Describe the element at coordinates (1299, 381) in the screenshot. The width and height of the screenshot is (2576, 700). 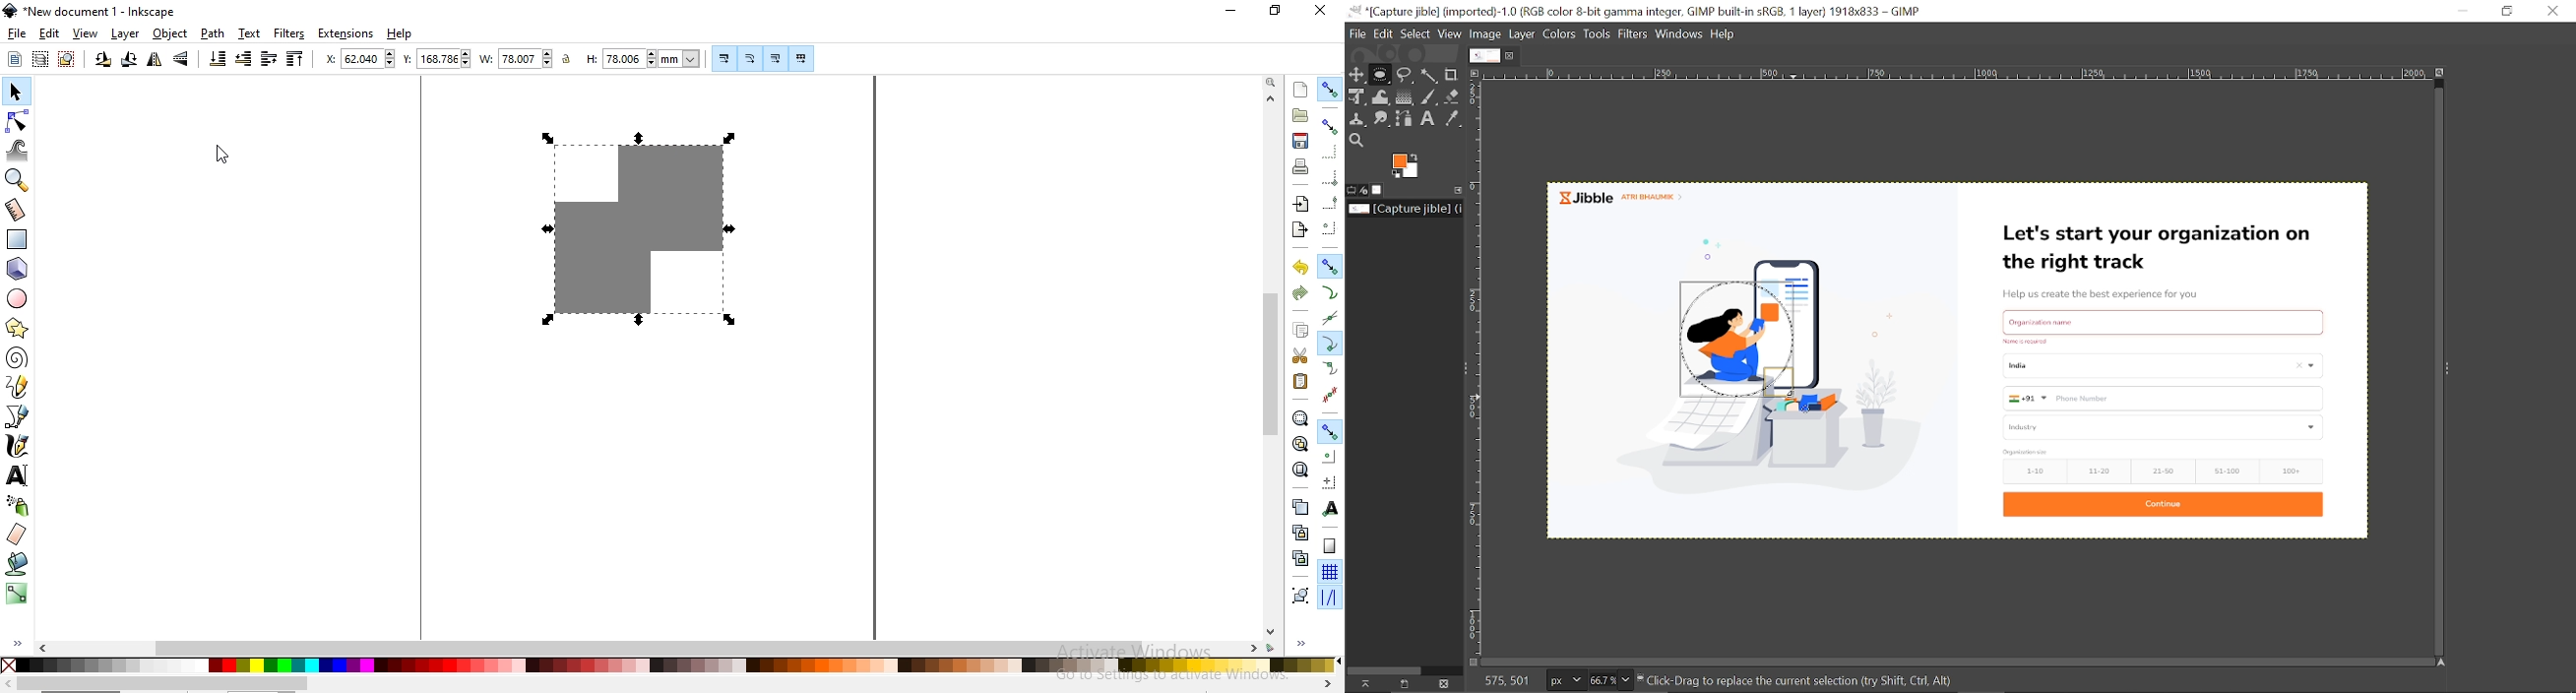
I see `paste` at that location.